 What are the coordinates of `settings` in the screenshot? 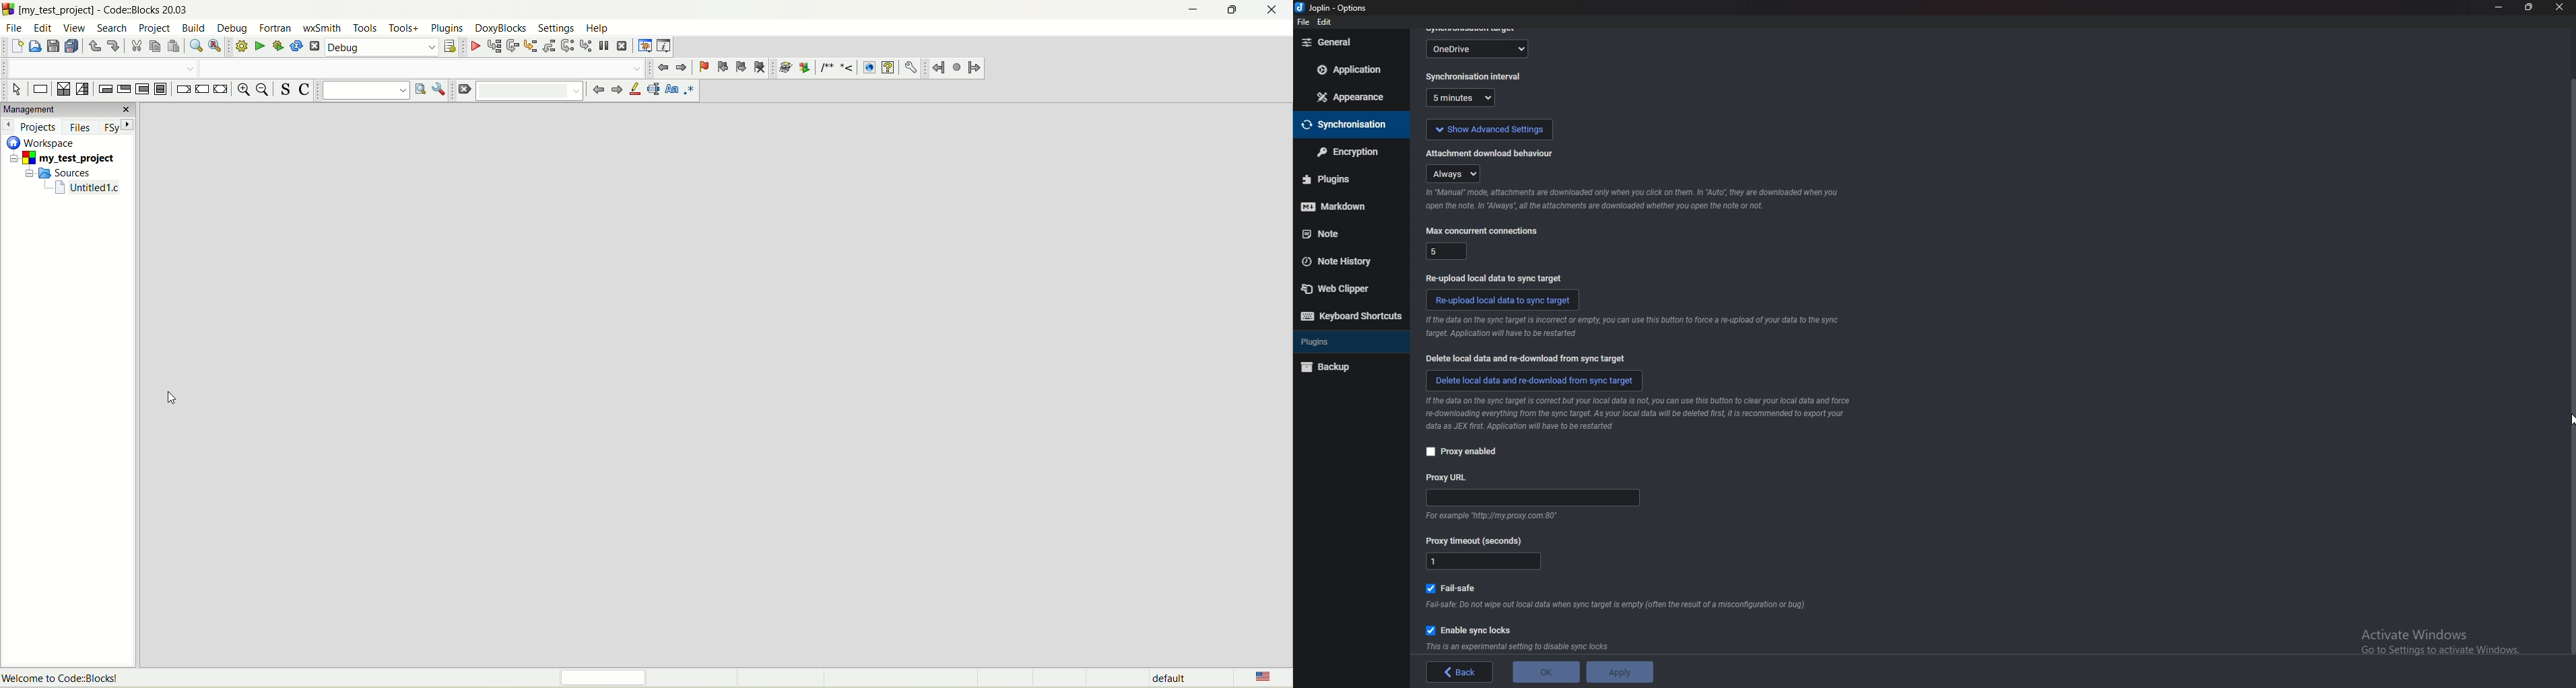 It's located at (556, 28).